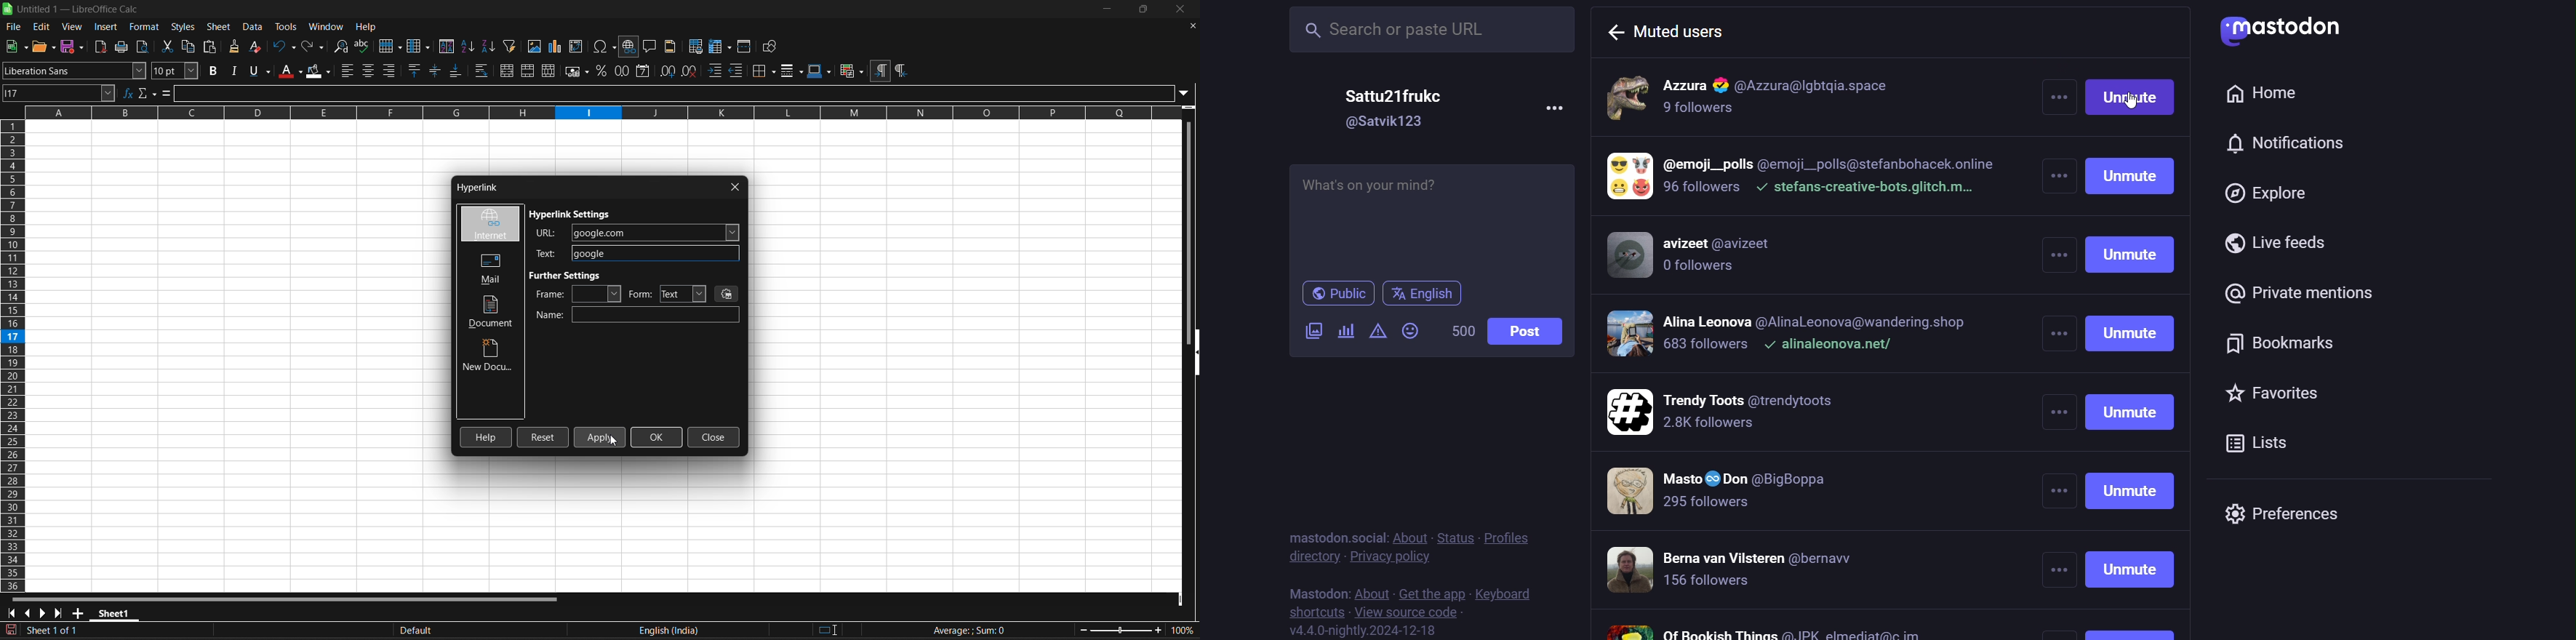  Describe the element at coordinates (968, 630) in the screenshot. I see `formula` at that location.